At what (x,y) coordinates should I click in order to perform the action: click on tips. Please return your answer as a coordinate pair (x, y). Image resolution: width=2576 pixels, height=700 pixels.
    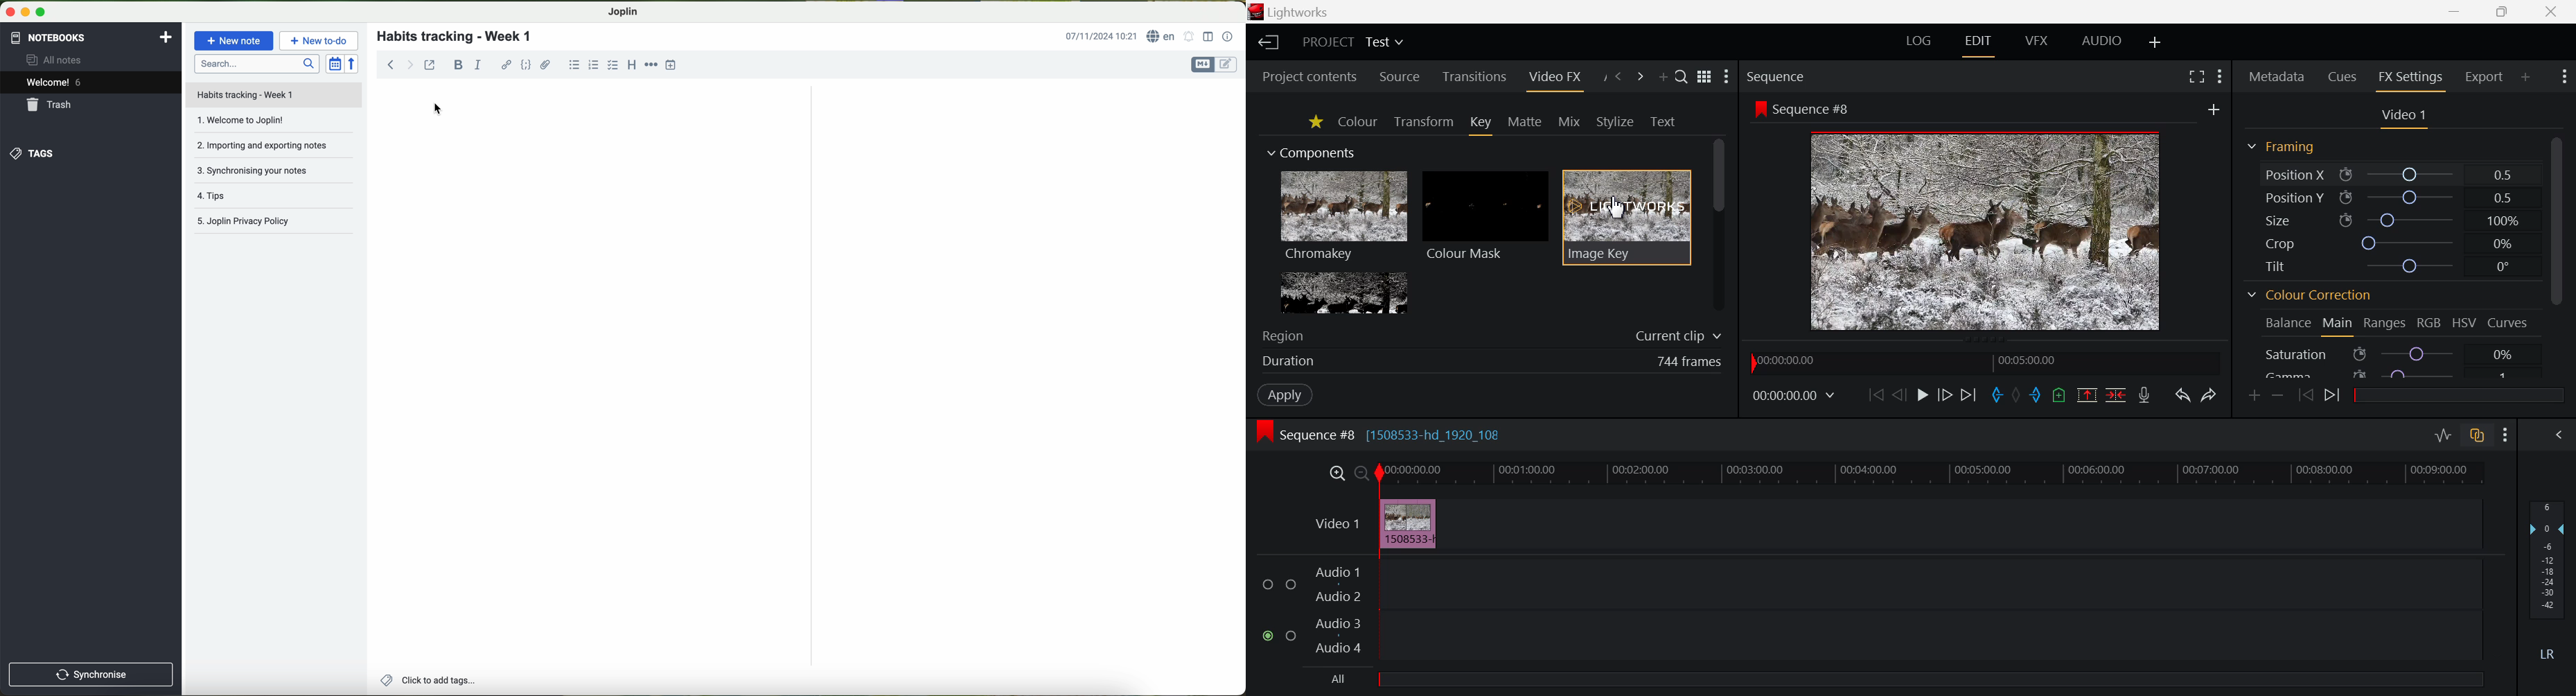
    Looking at the image, I should click on (276, 198).